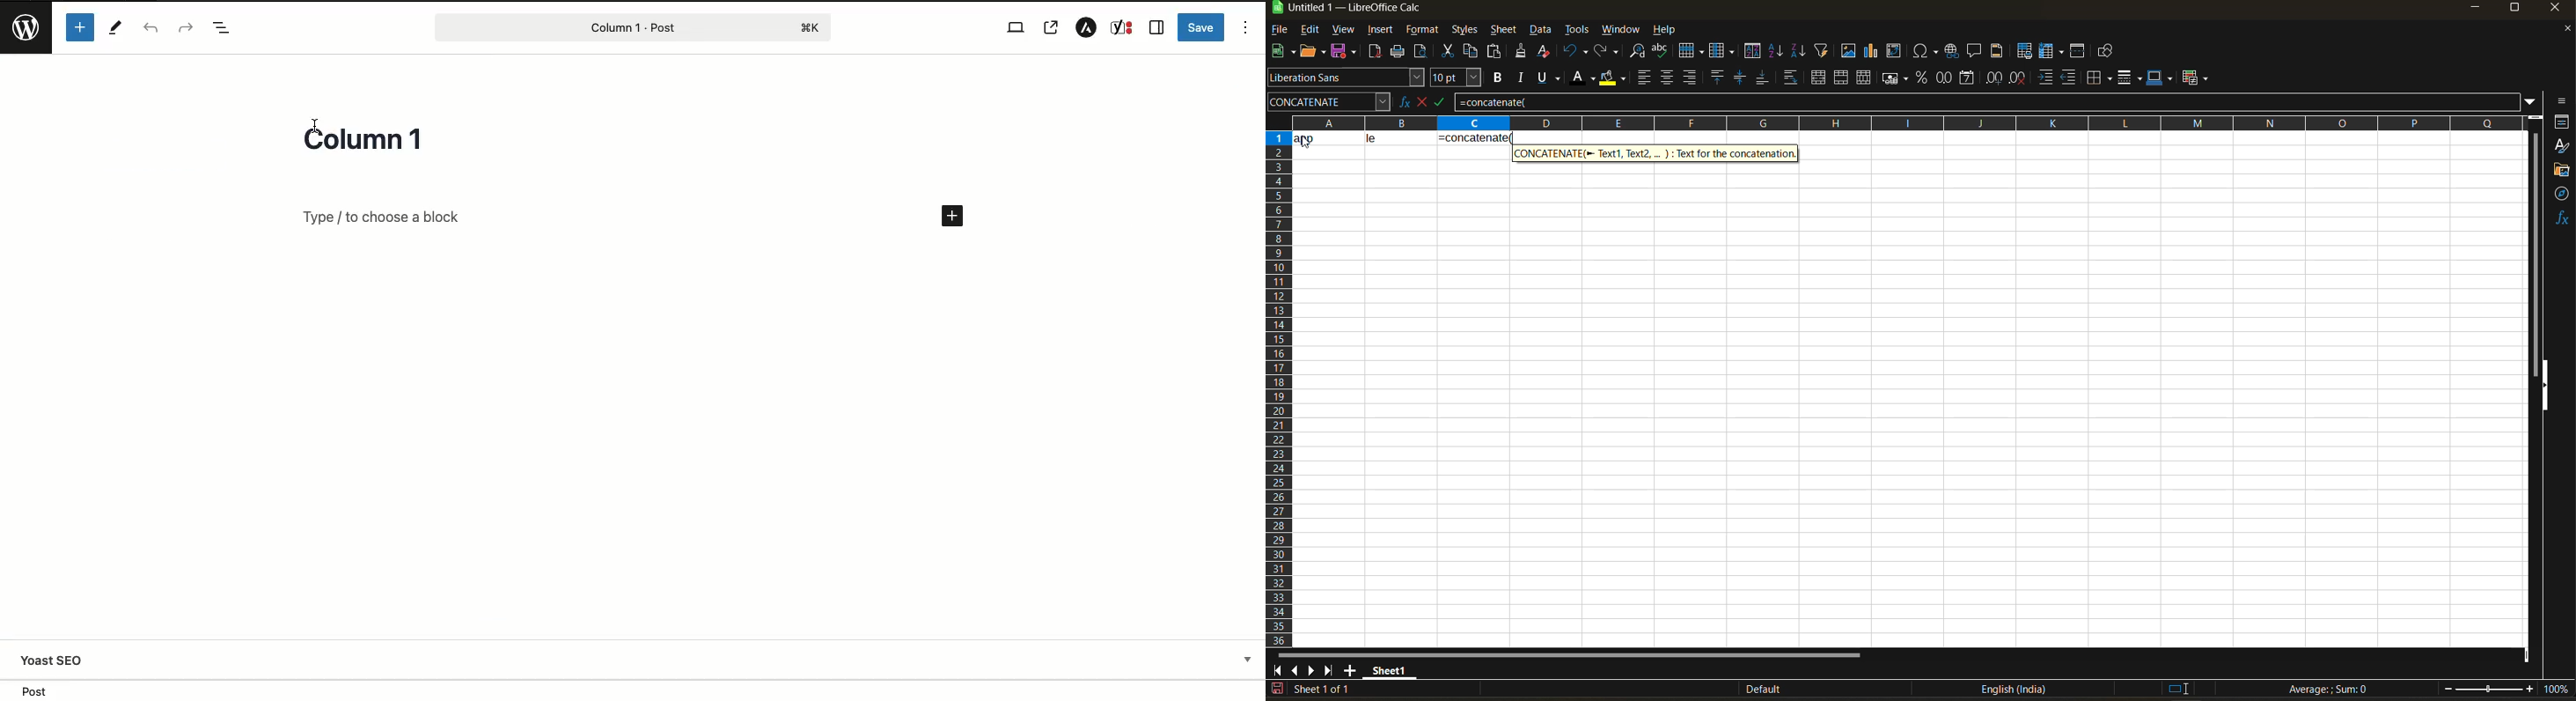 This screenshot has height=728, width=2576. What do you see at coordinates (1400, 102) in the screenshot?
I see `function wizard` at bounding box center [1400, 102].